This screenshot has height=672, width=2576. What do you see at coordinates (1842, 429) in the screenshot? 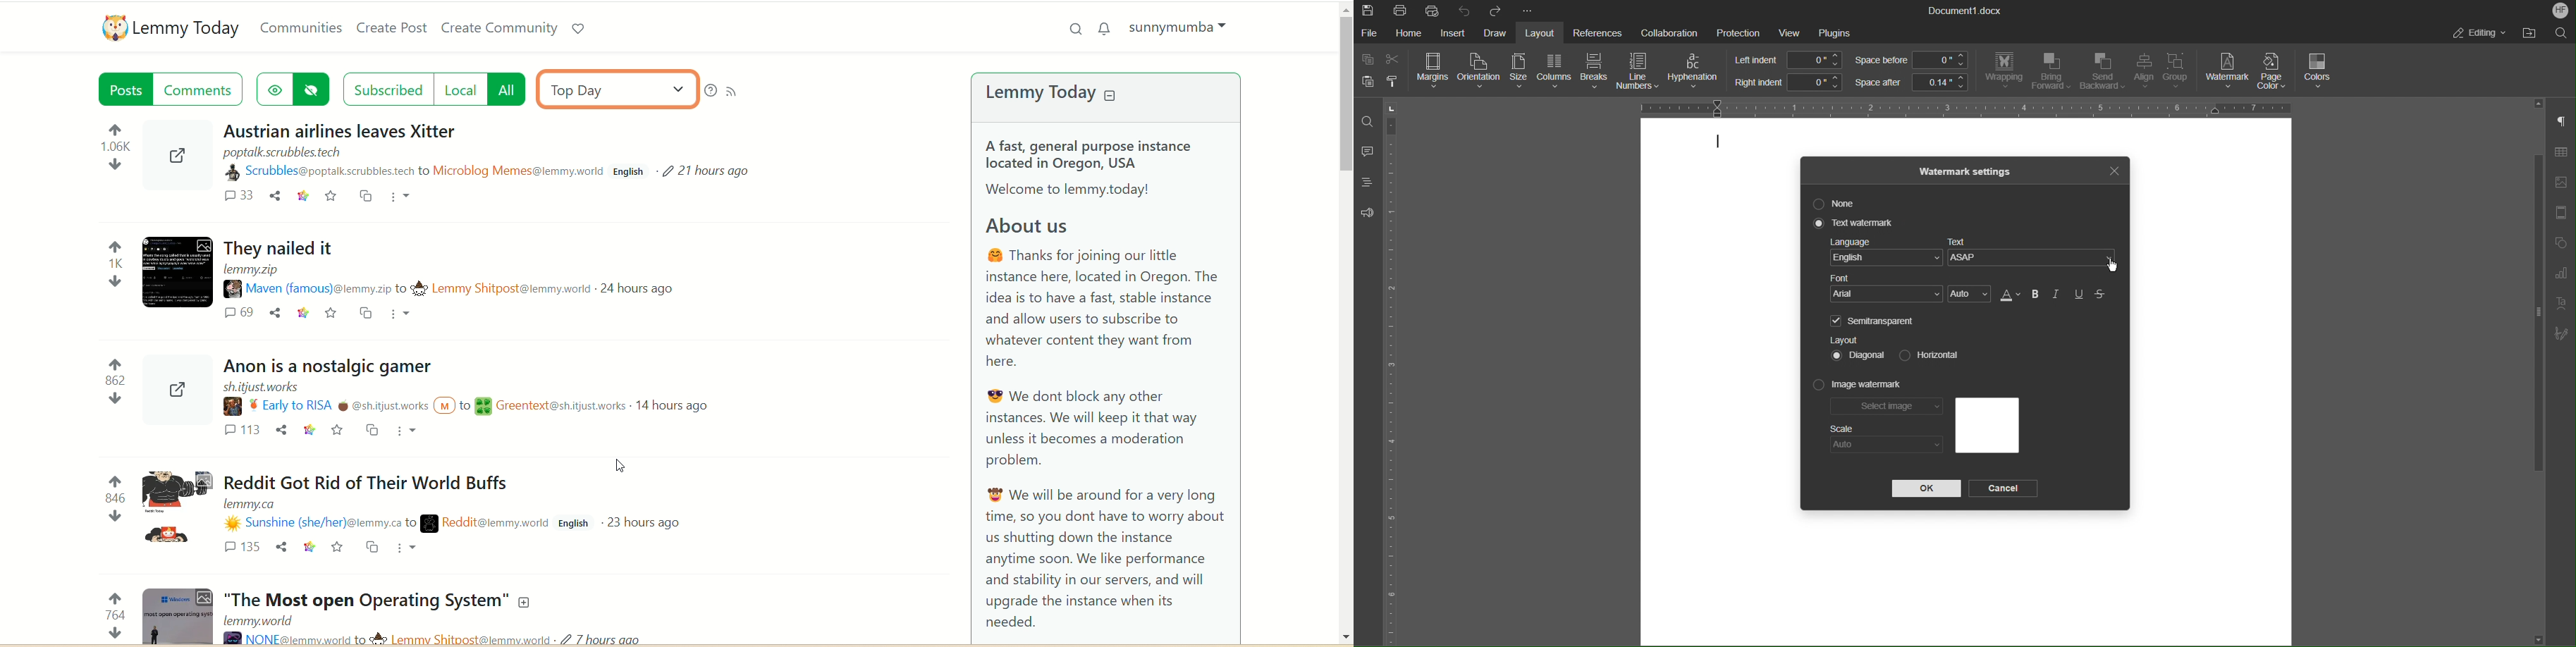
I see `Scale` at bounding box center [1842, 429].